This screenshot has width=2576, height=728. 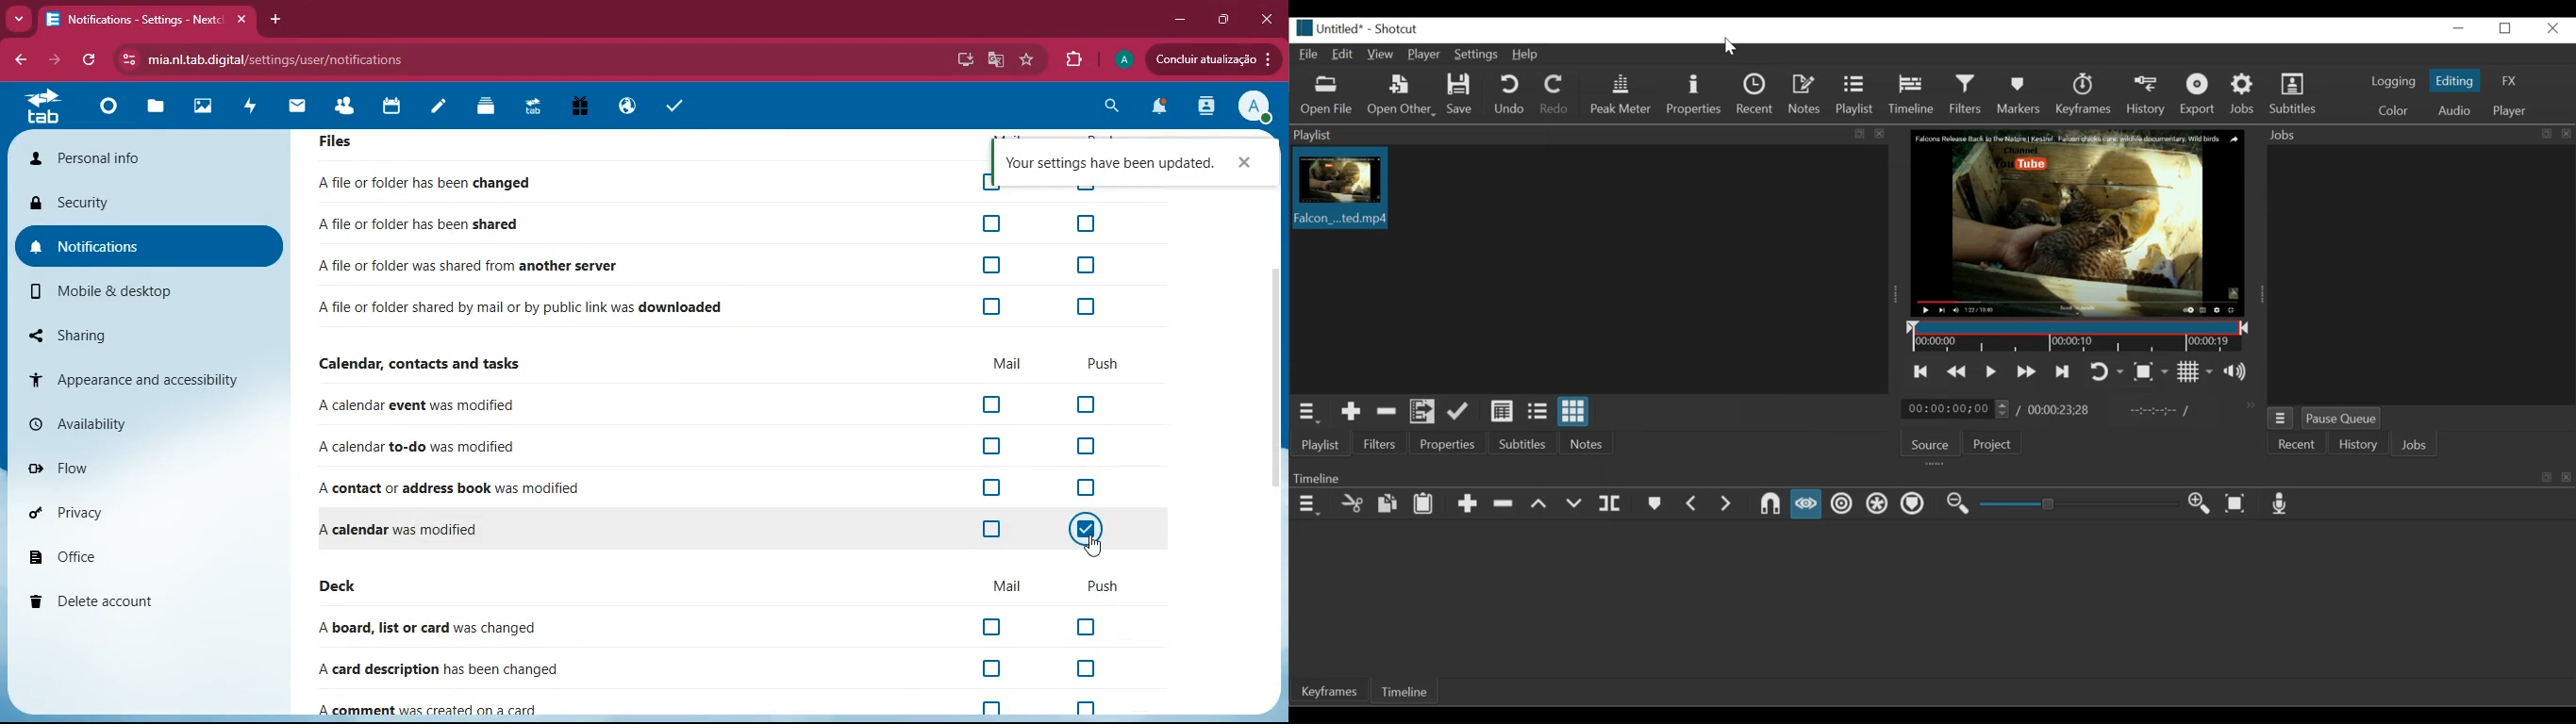 I want to click on Restore, so click(x=2509, y=29).